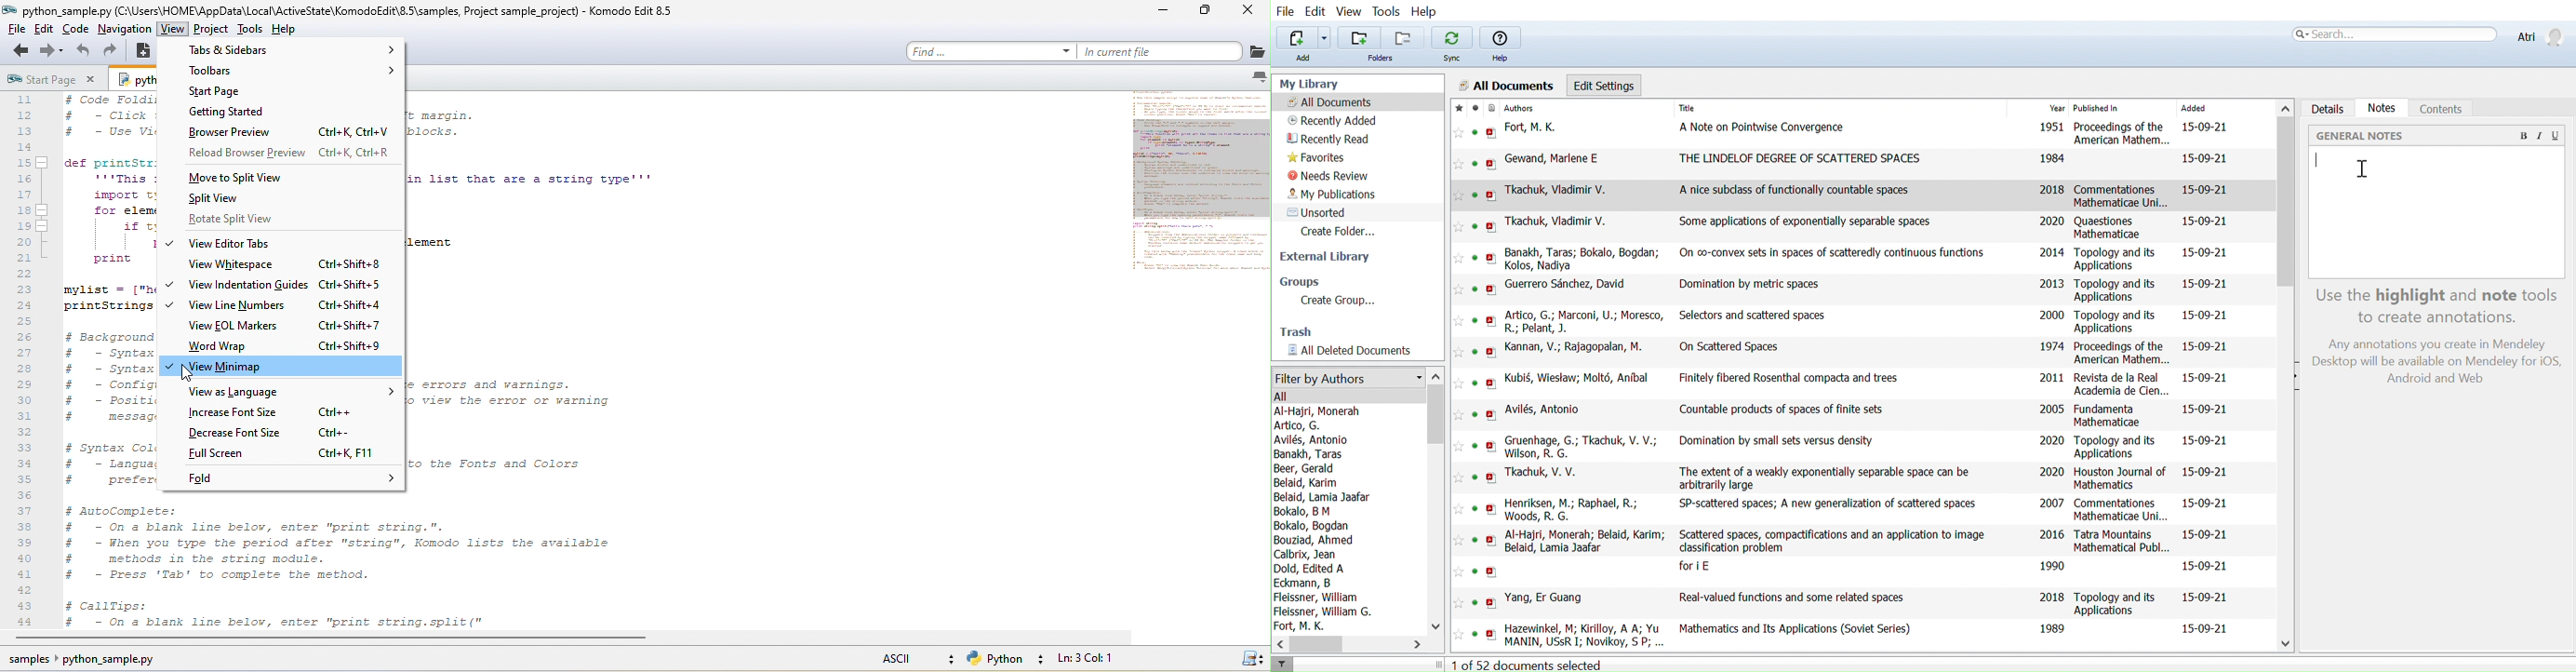 The image size is (2576, 672). Describe the element at coordinates (283, 413) in the screenshot. I see `increase font style` at that location.